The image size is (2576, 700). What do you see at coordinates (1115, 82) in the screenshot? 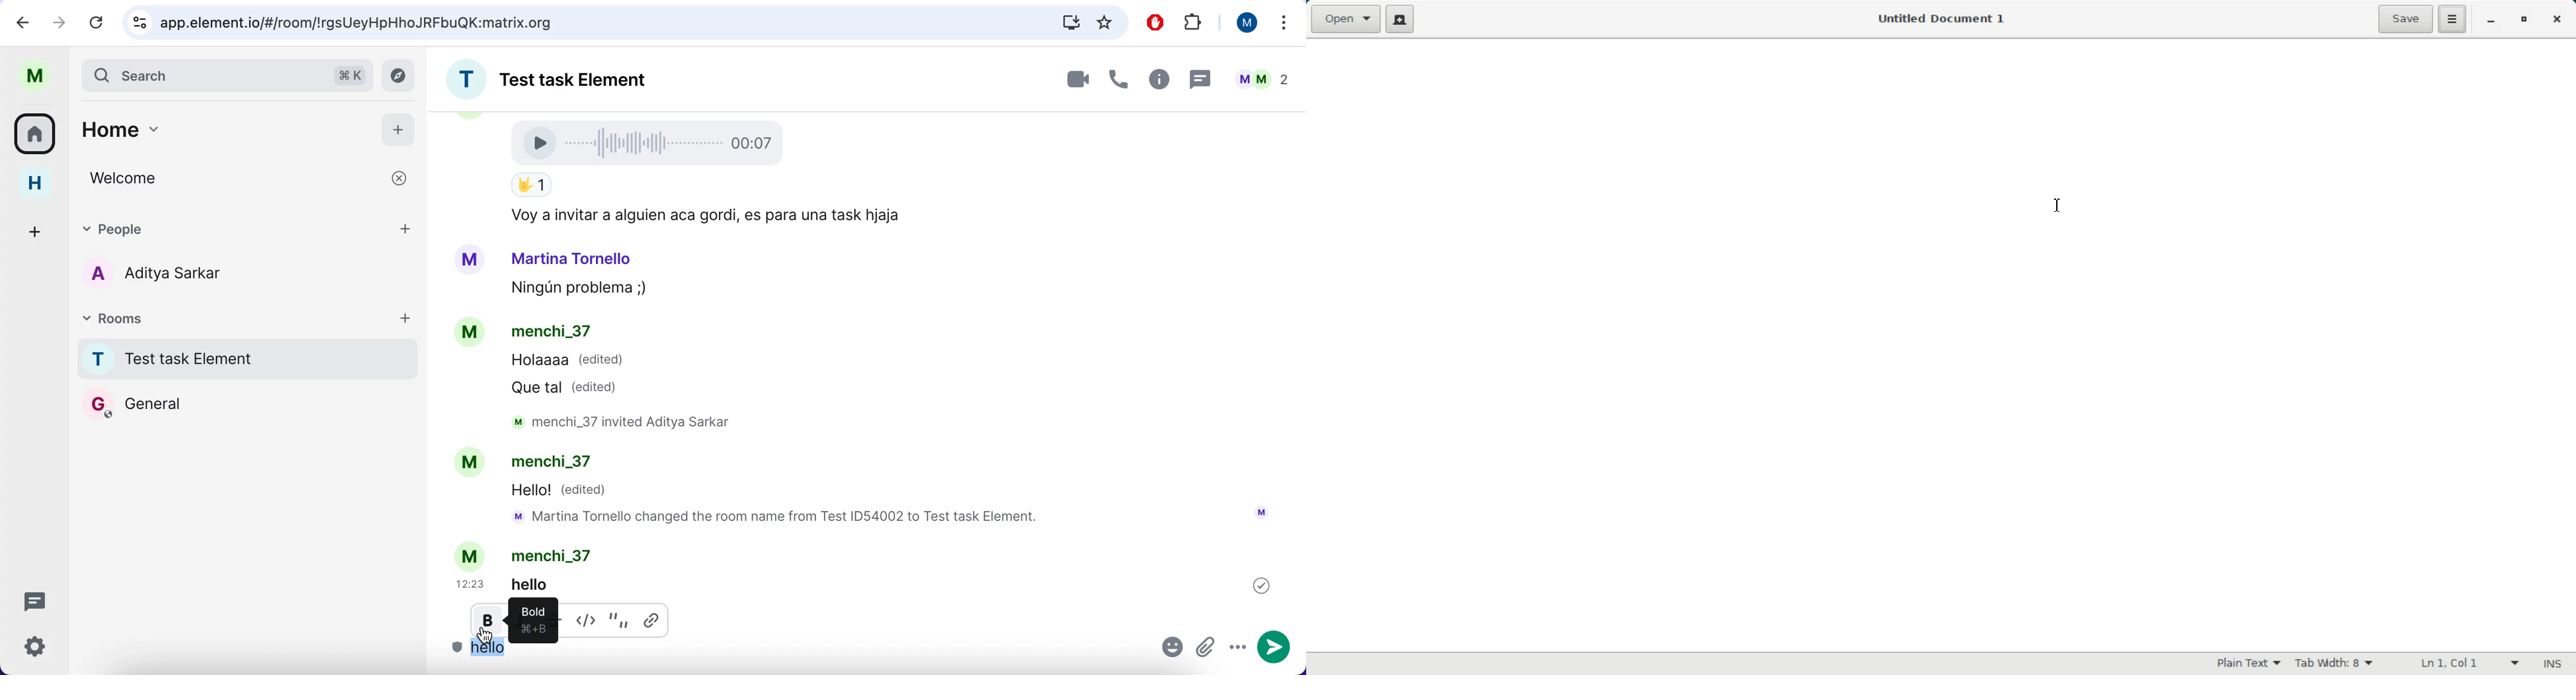
I see `voice call` at bounding box center [1115, 82].